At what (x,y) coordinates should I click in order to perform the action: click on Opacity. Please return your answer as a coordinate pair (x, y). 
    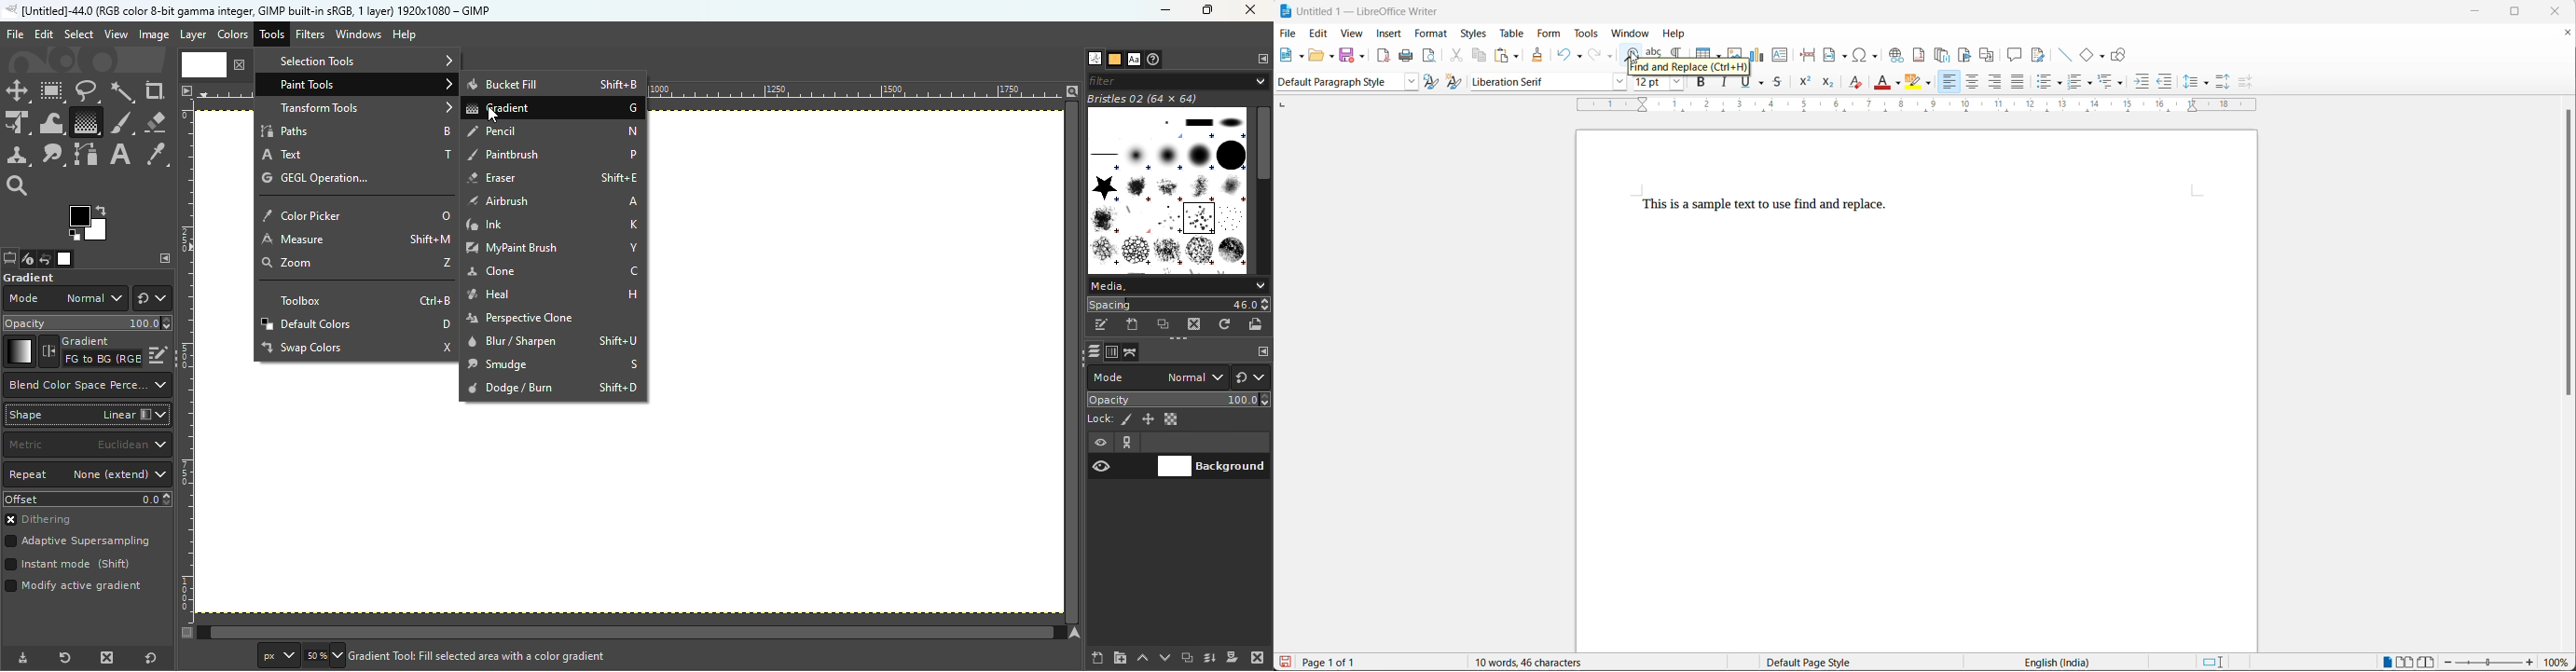
    Looking at the image, I should click on (1180, 400).